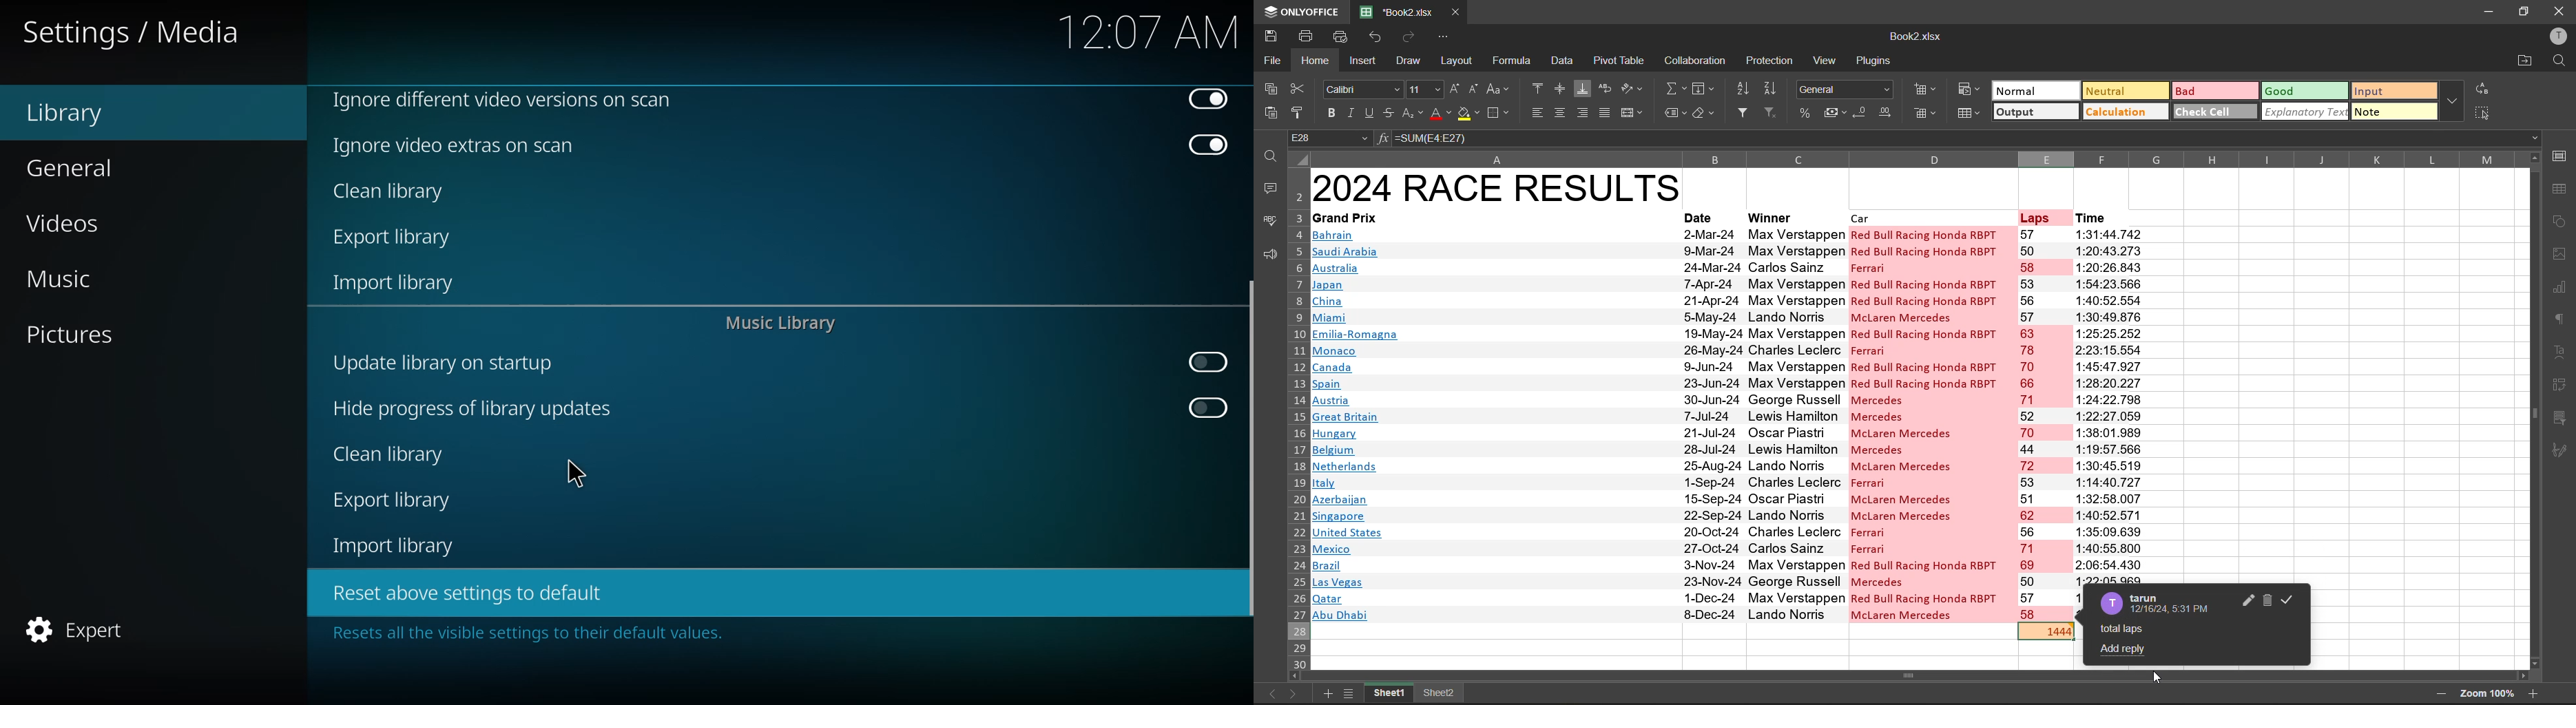 The width and height of the screenshot is (2576, 728). I want to click on shapes, so click(2560, 220).